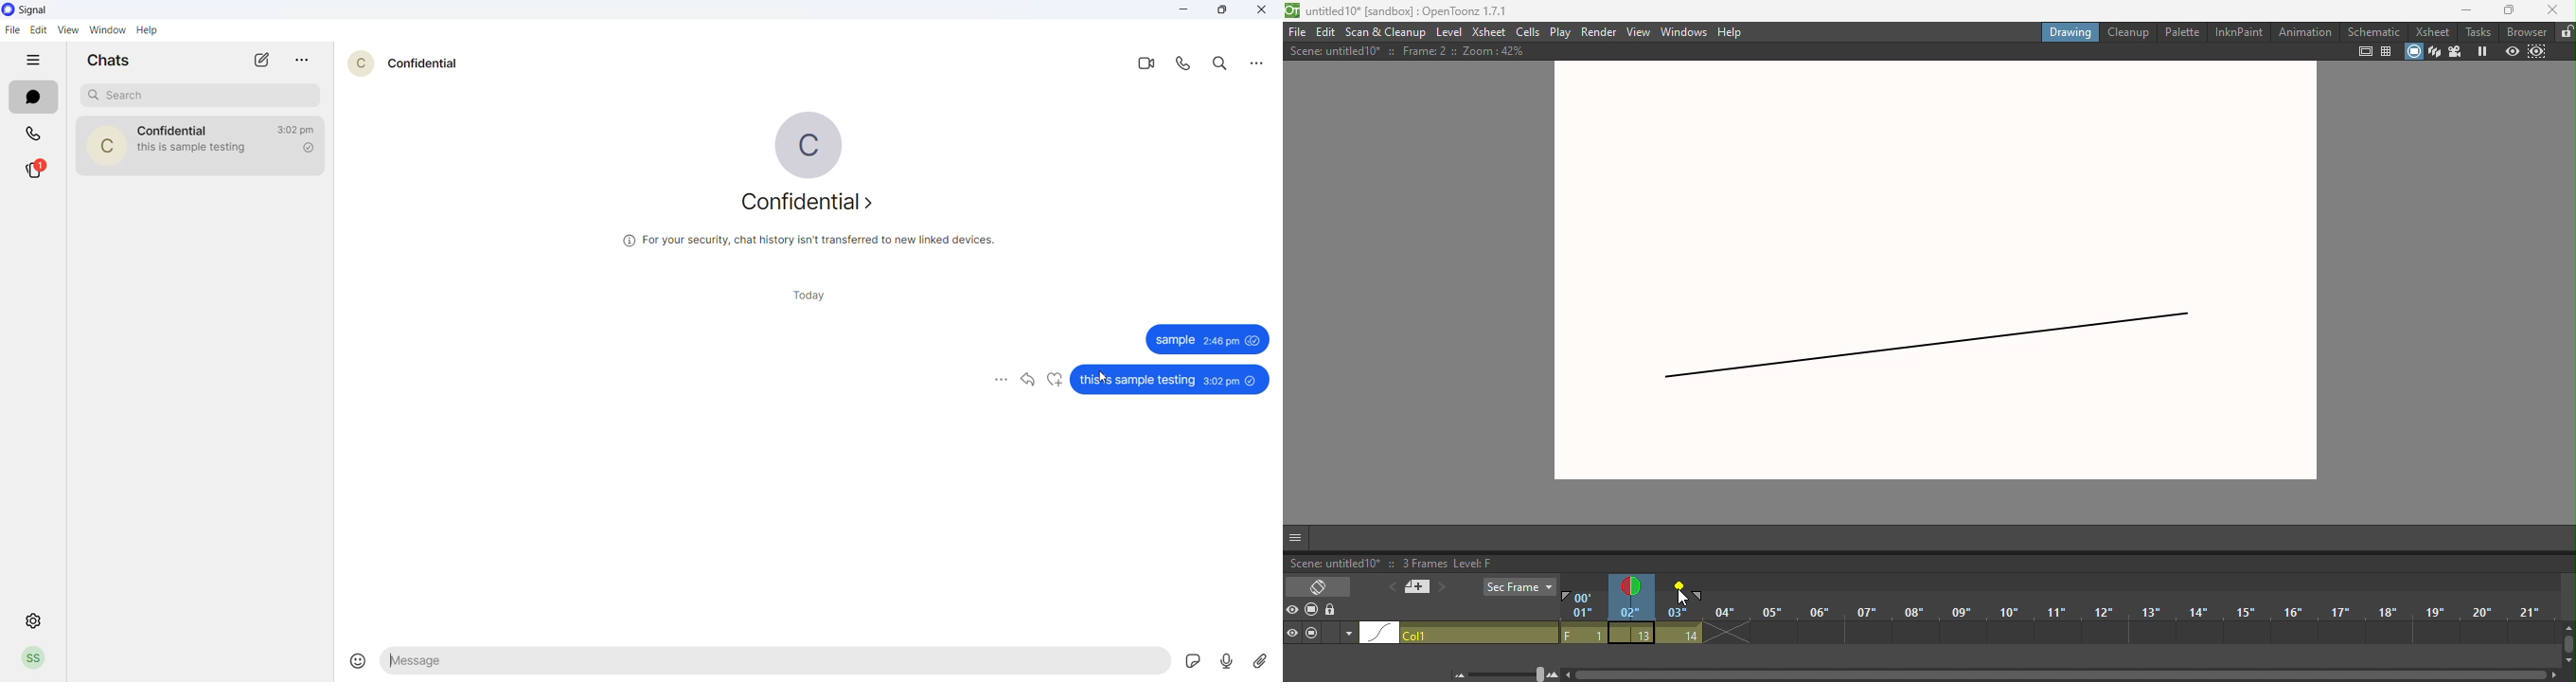  I want to click on click to select column, so click(1460, 634).